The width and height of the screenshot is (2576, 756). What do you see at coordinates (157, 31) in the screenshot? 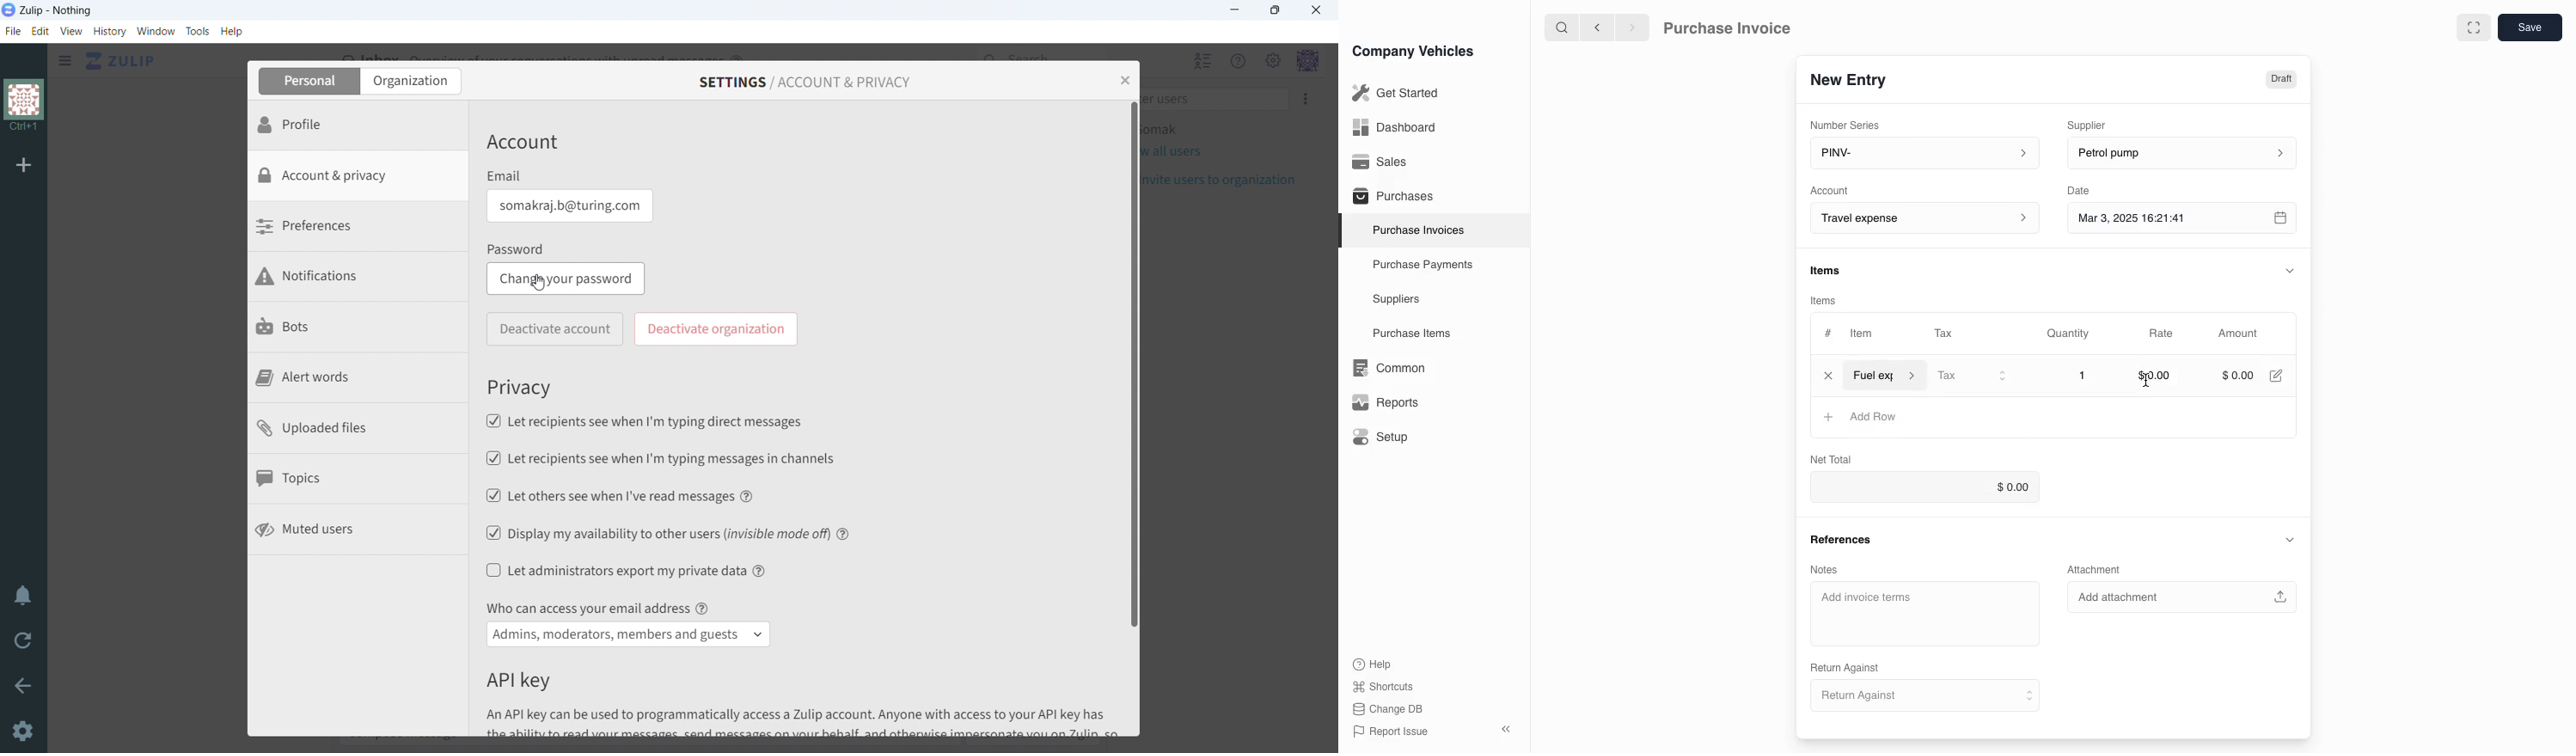
I see `window` at bounding box center [157, 31].